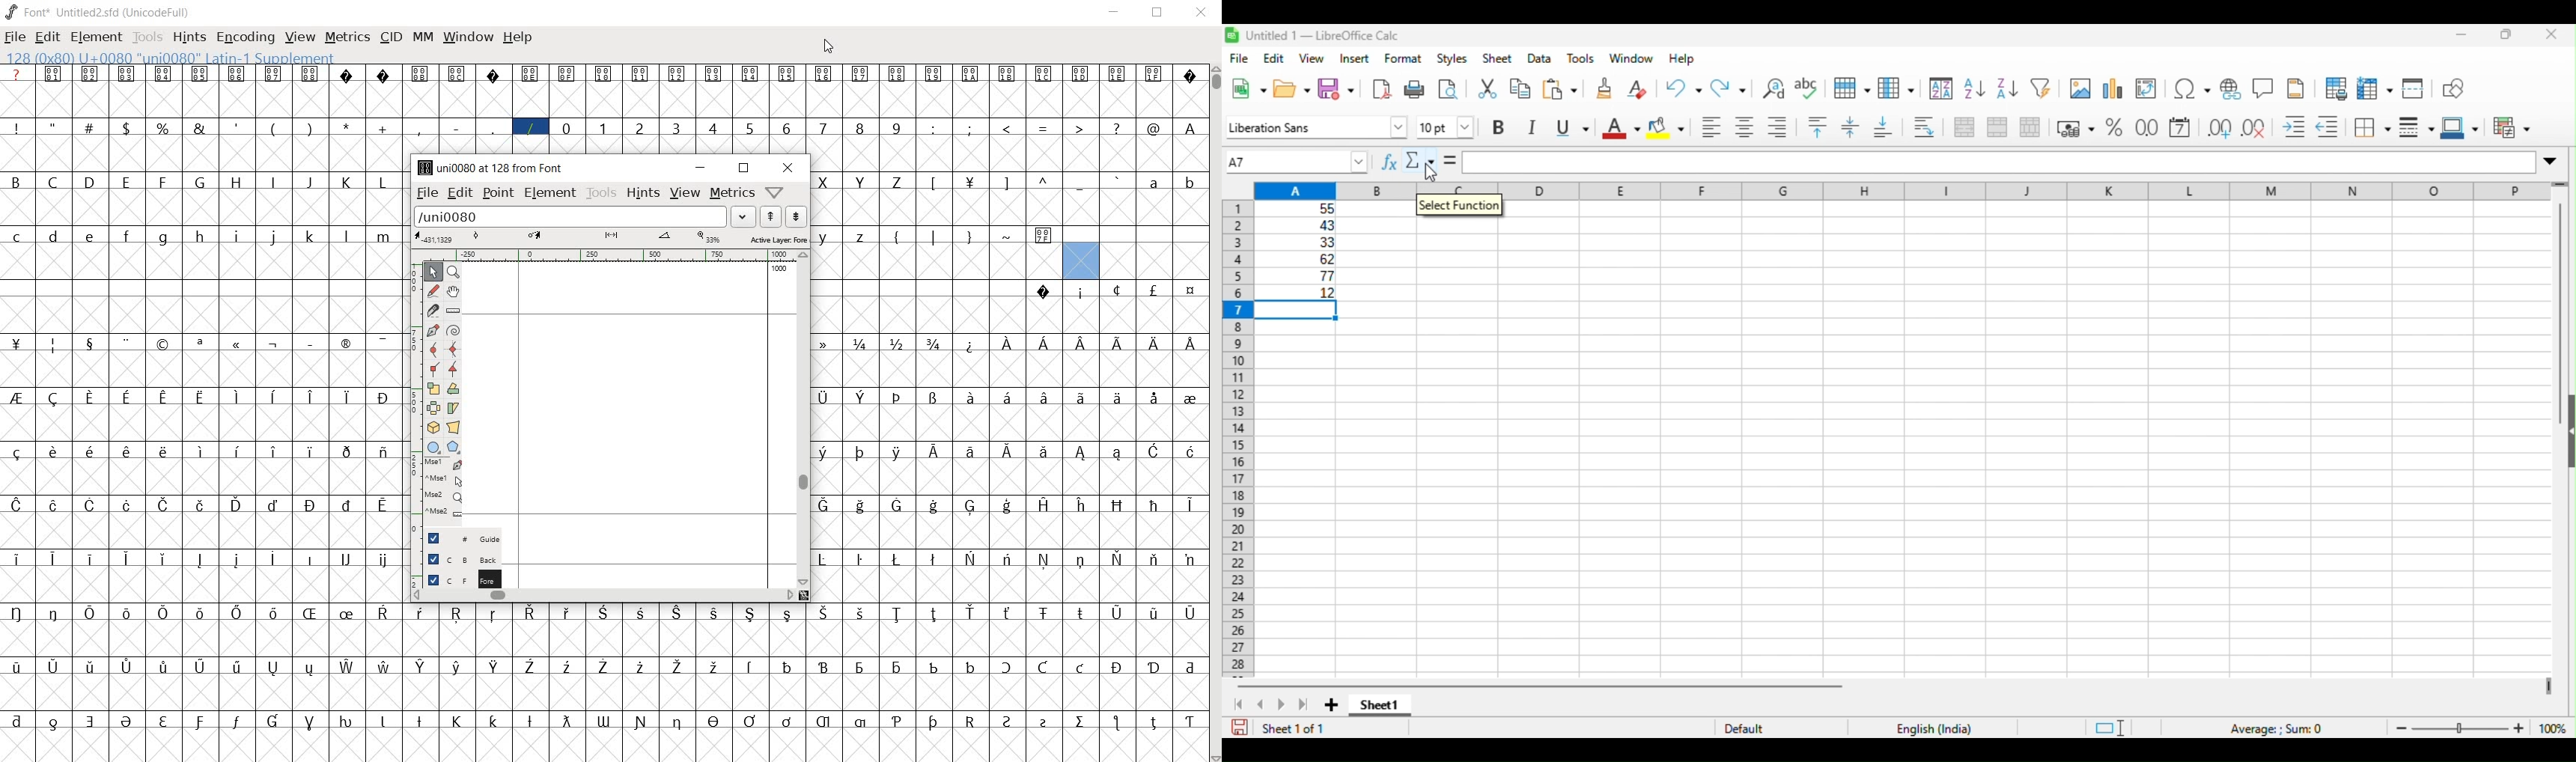  Describe the element at coordinates (199, 344) in the screenshot. I see `glyph` at that location.